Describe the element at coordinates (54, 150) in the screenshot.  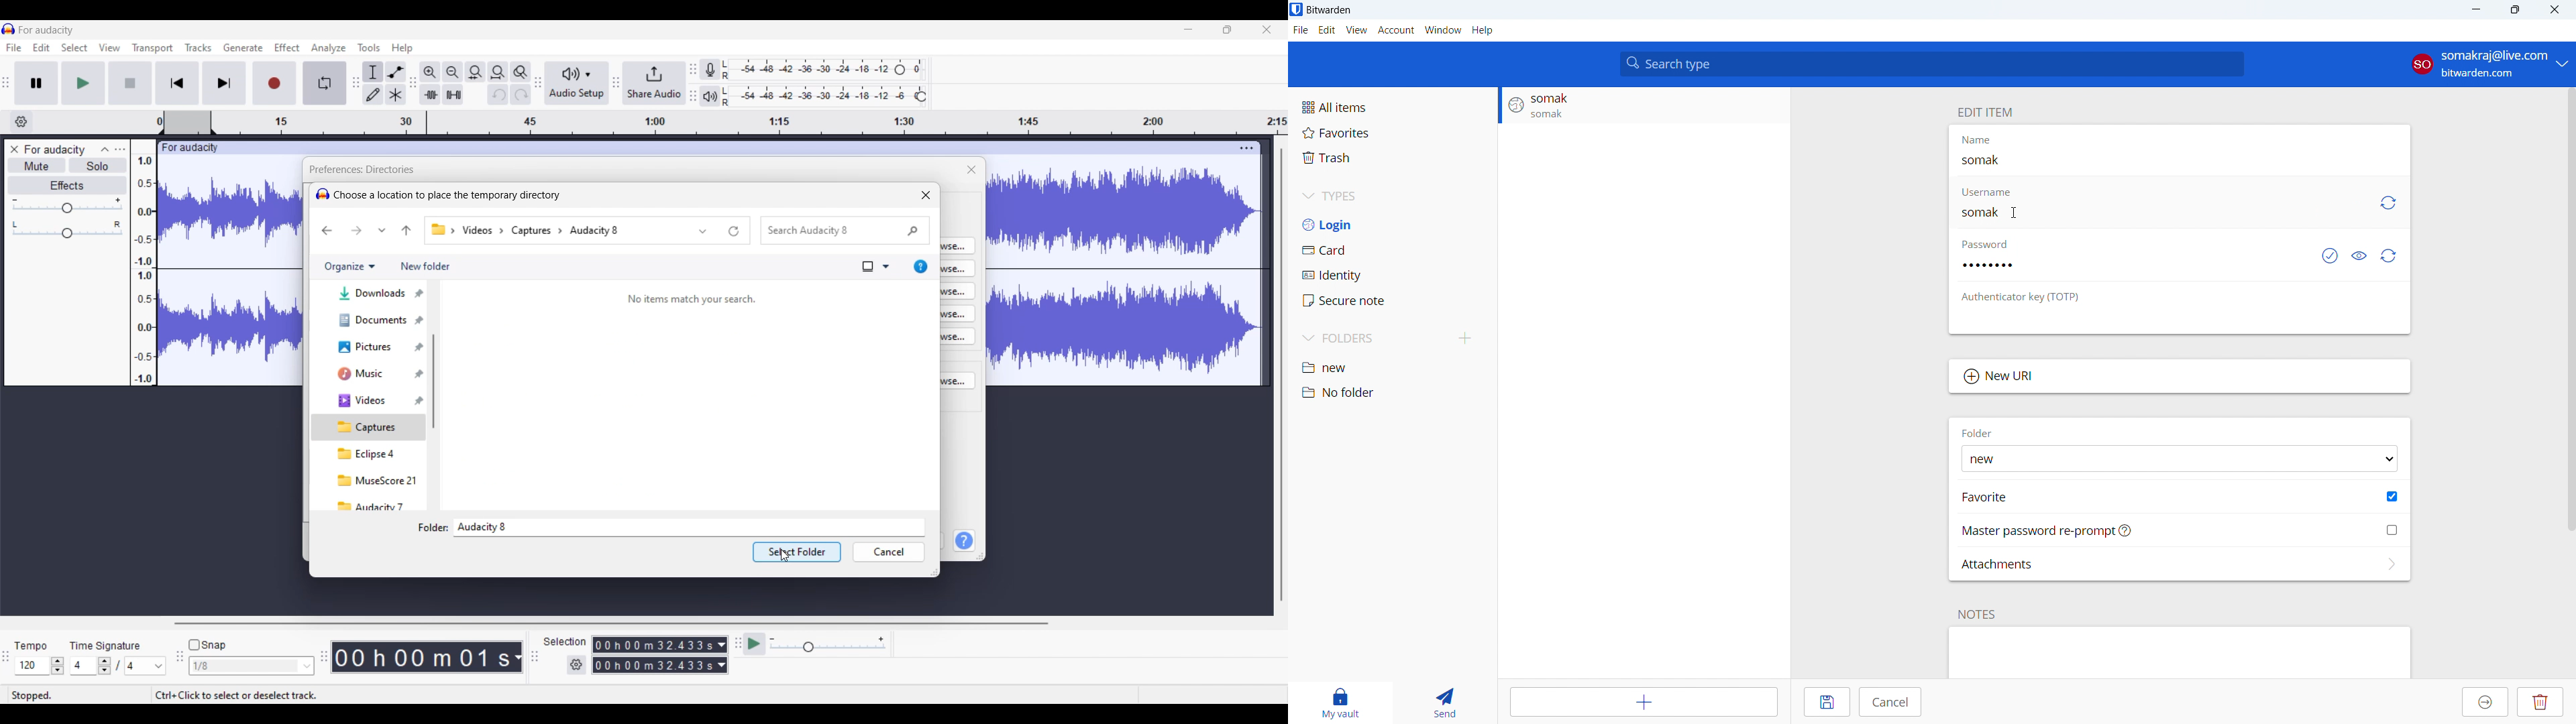
I see `Project name` at that location.